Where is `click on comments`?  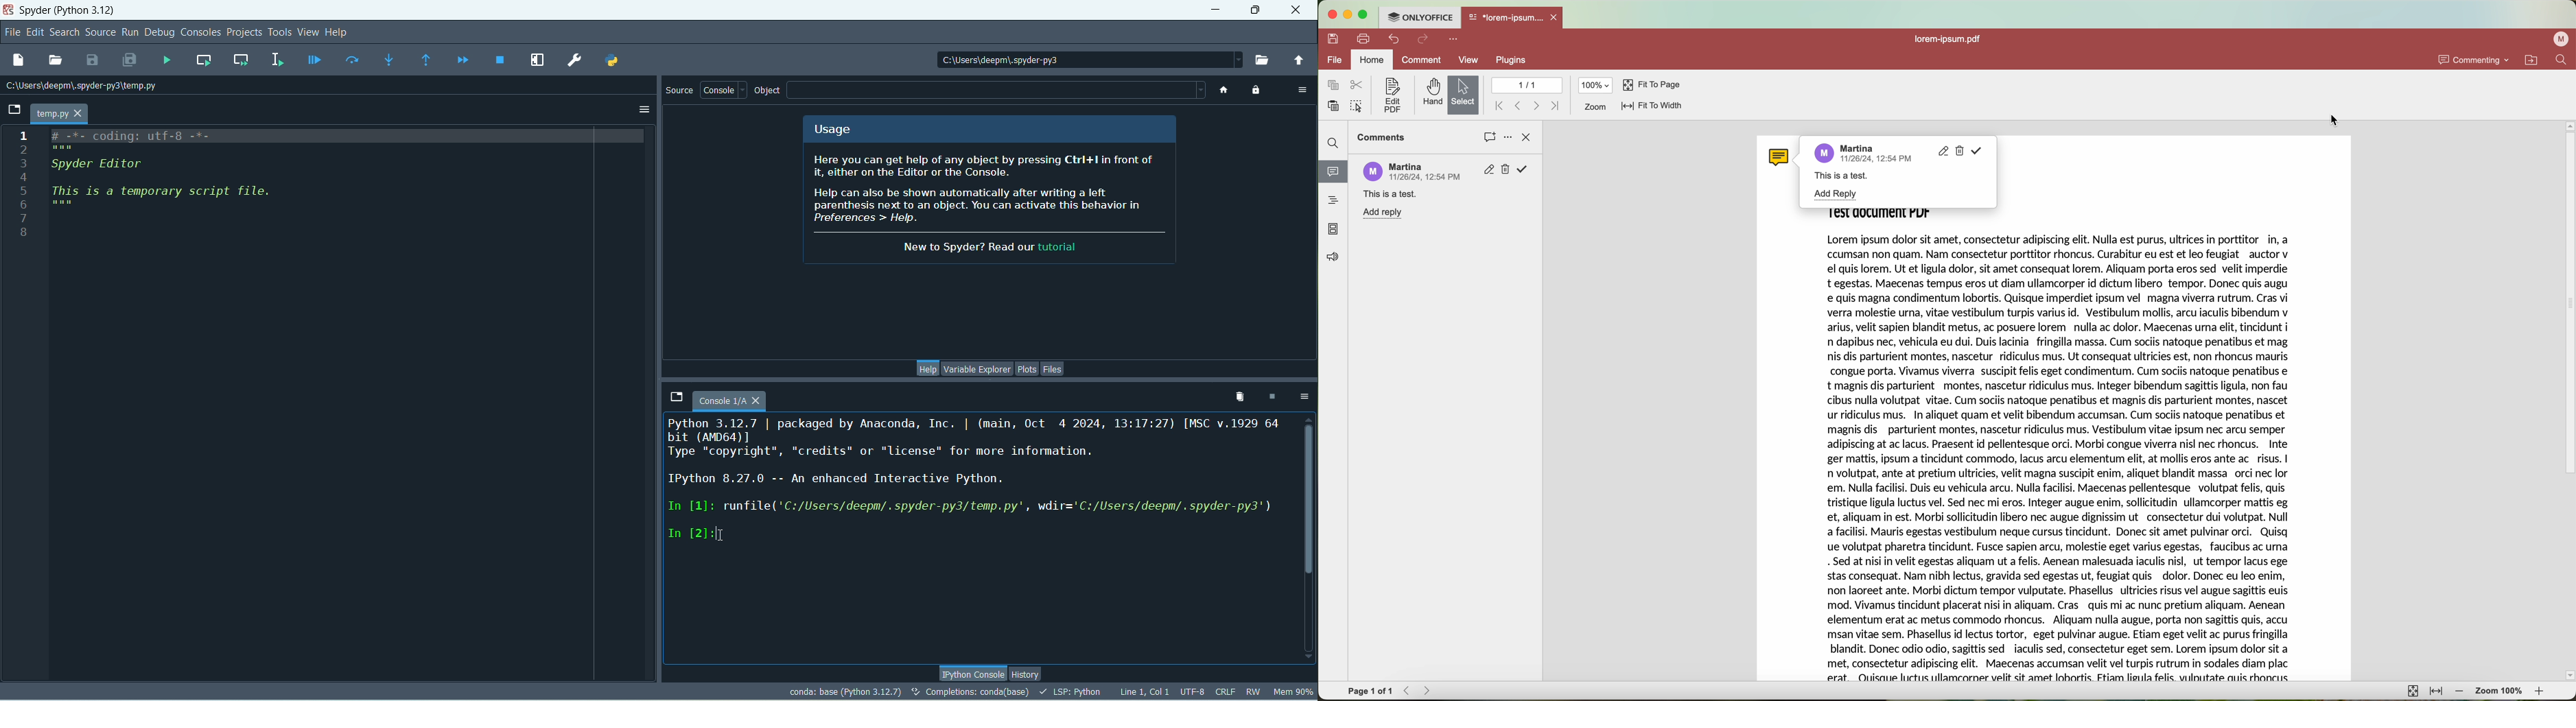
click on comments is located at coordinates (1332, 174).